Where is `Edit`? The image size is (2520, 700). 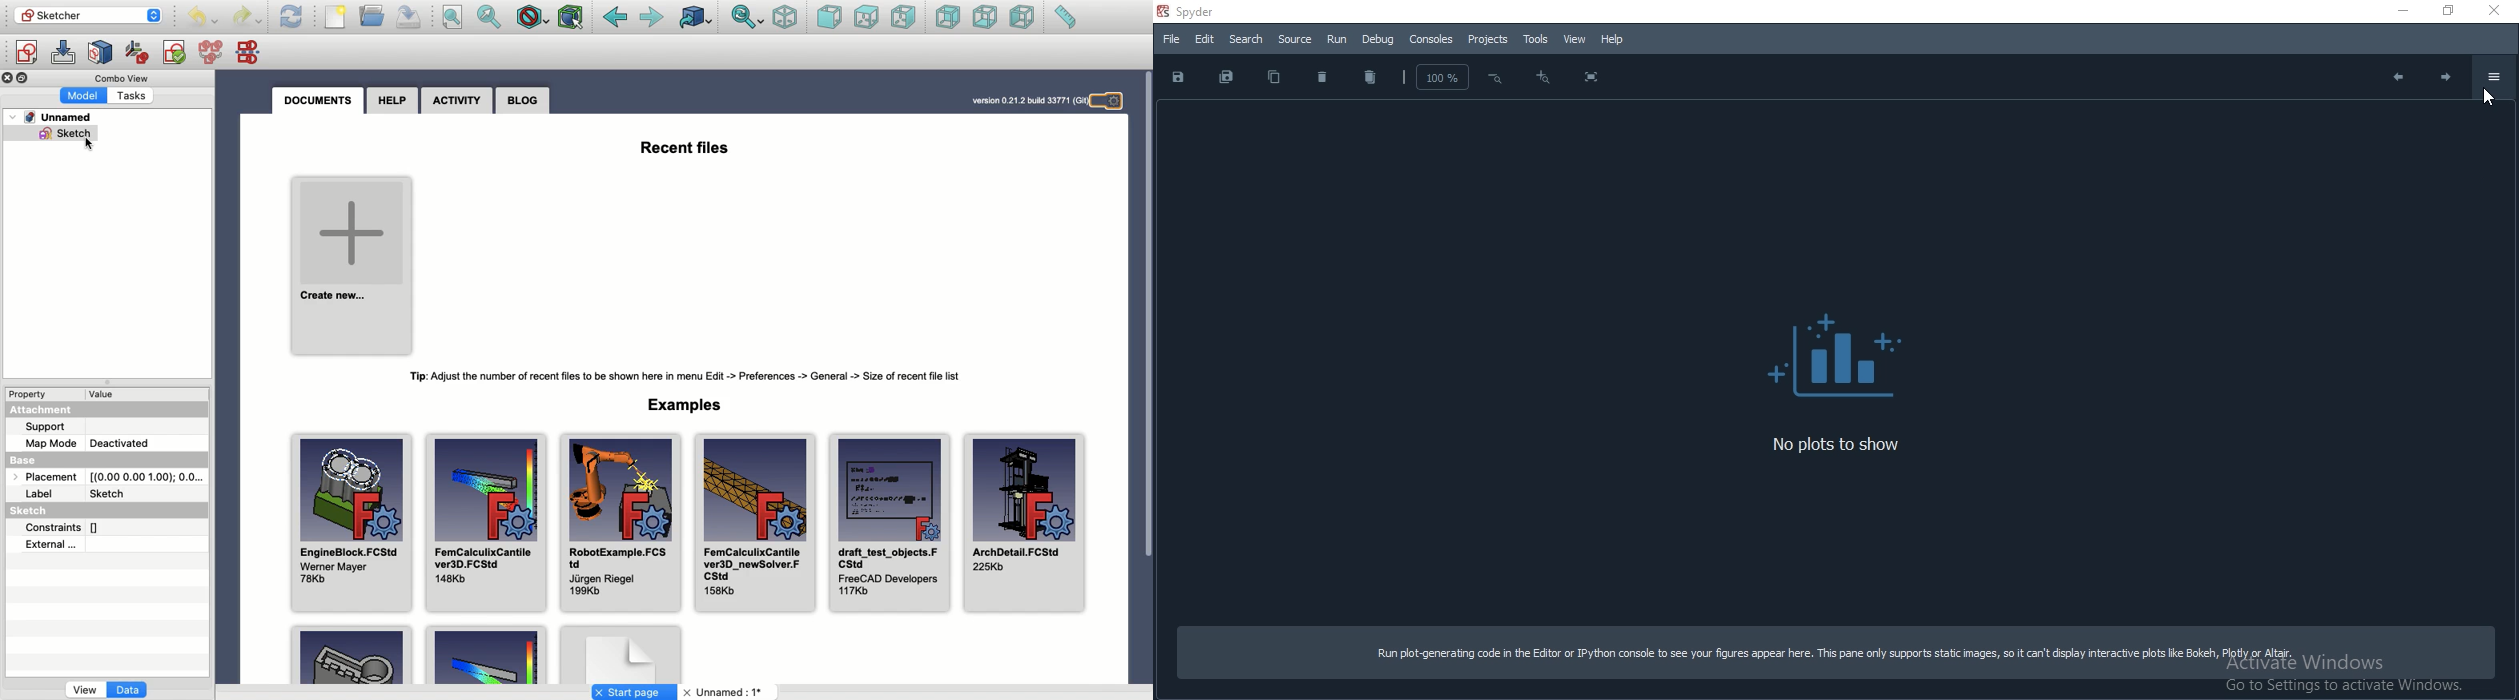 Edit is located at coordinates (1204, 39).